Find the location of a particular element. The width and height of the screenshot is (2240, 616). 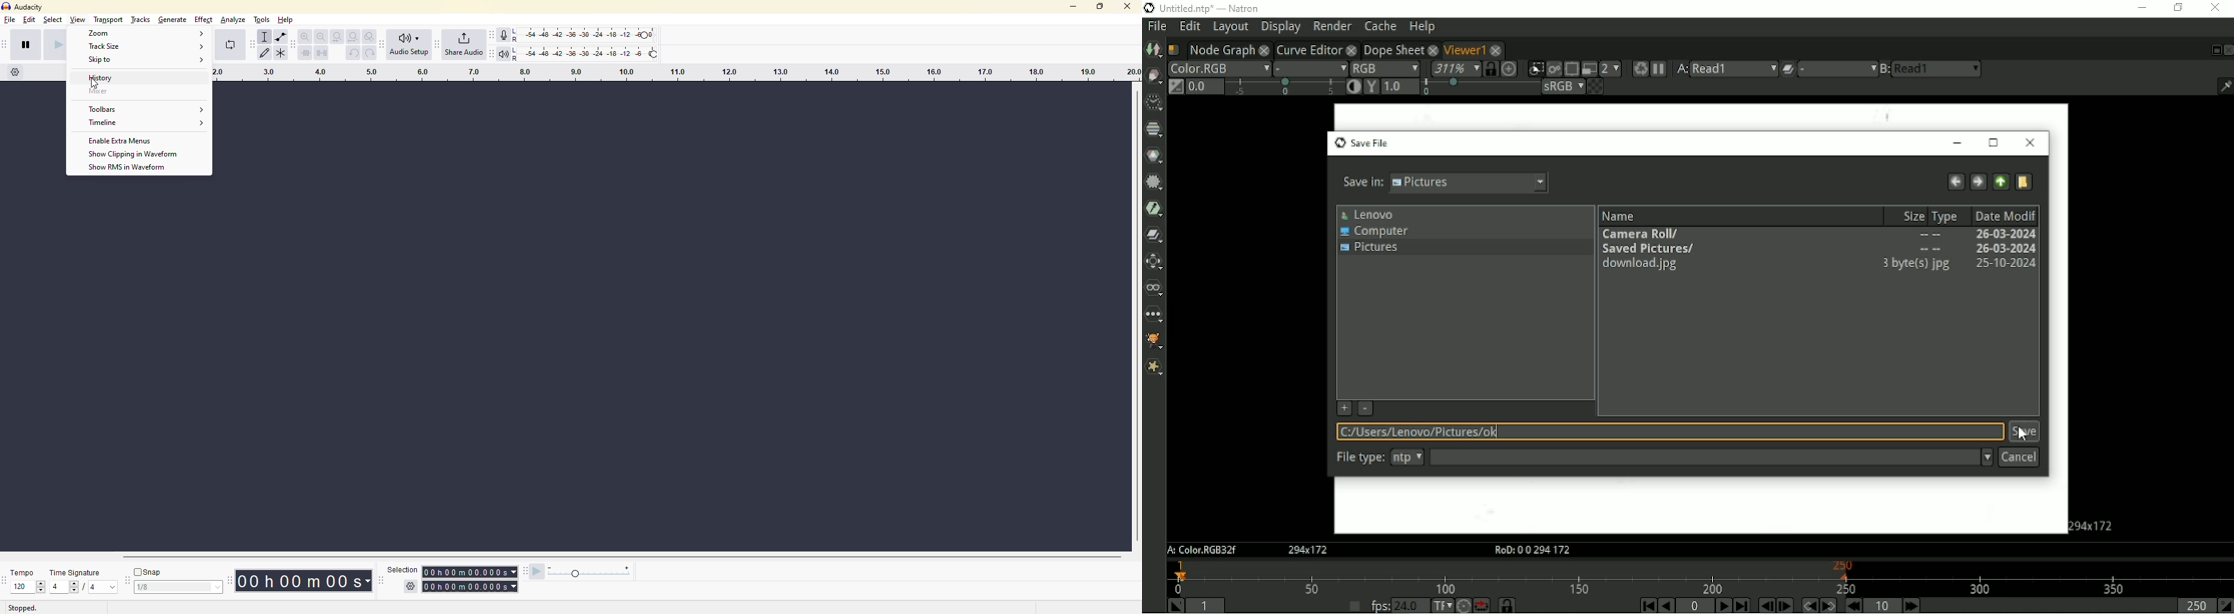

track size is located at coordinates (146, 47).